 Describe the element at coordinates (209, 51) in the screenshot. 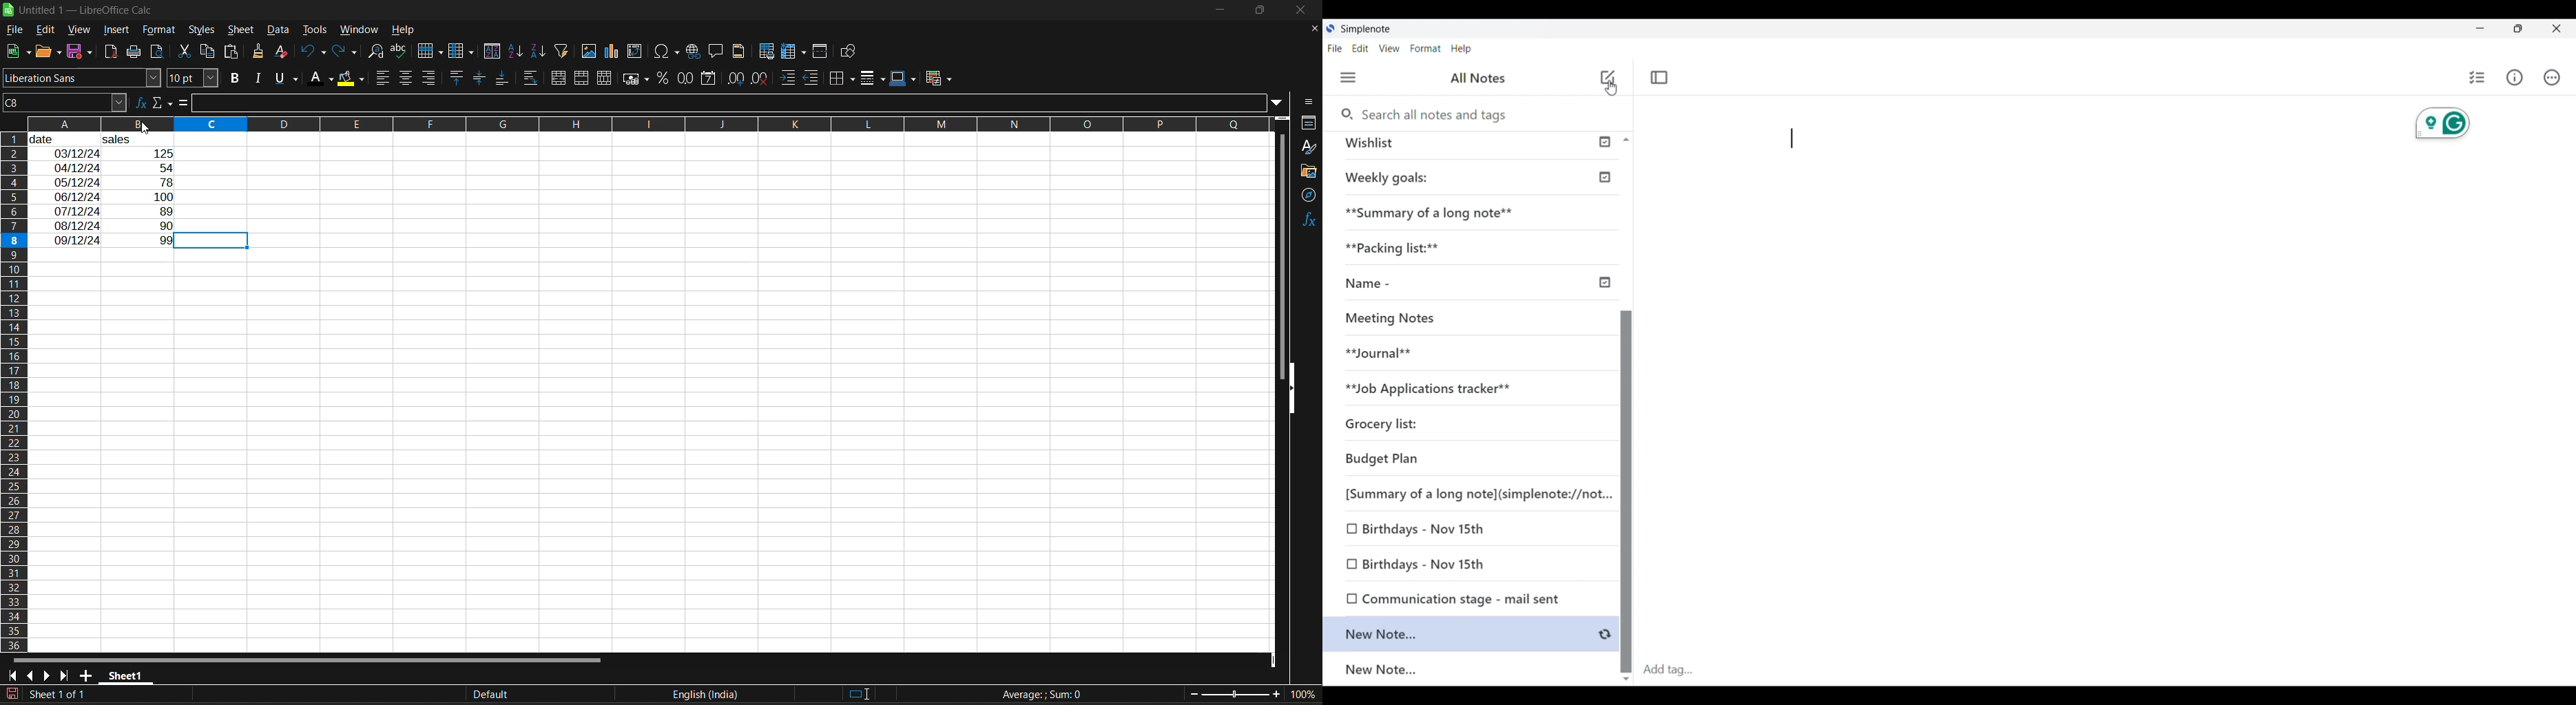

I see `copy` at that location.